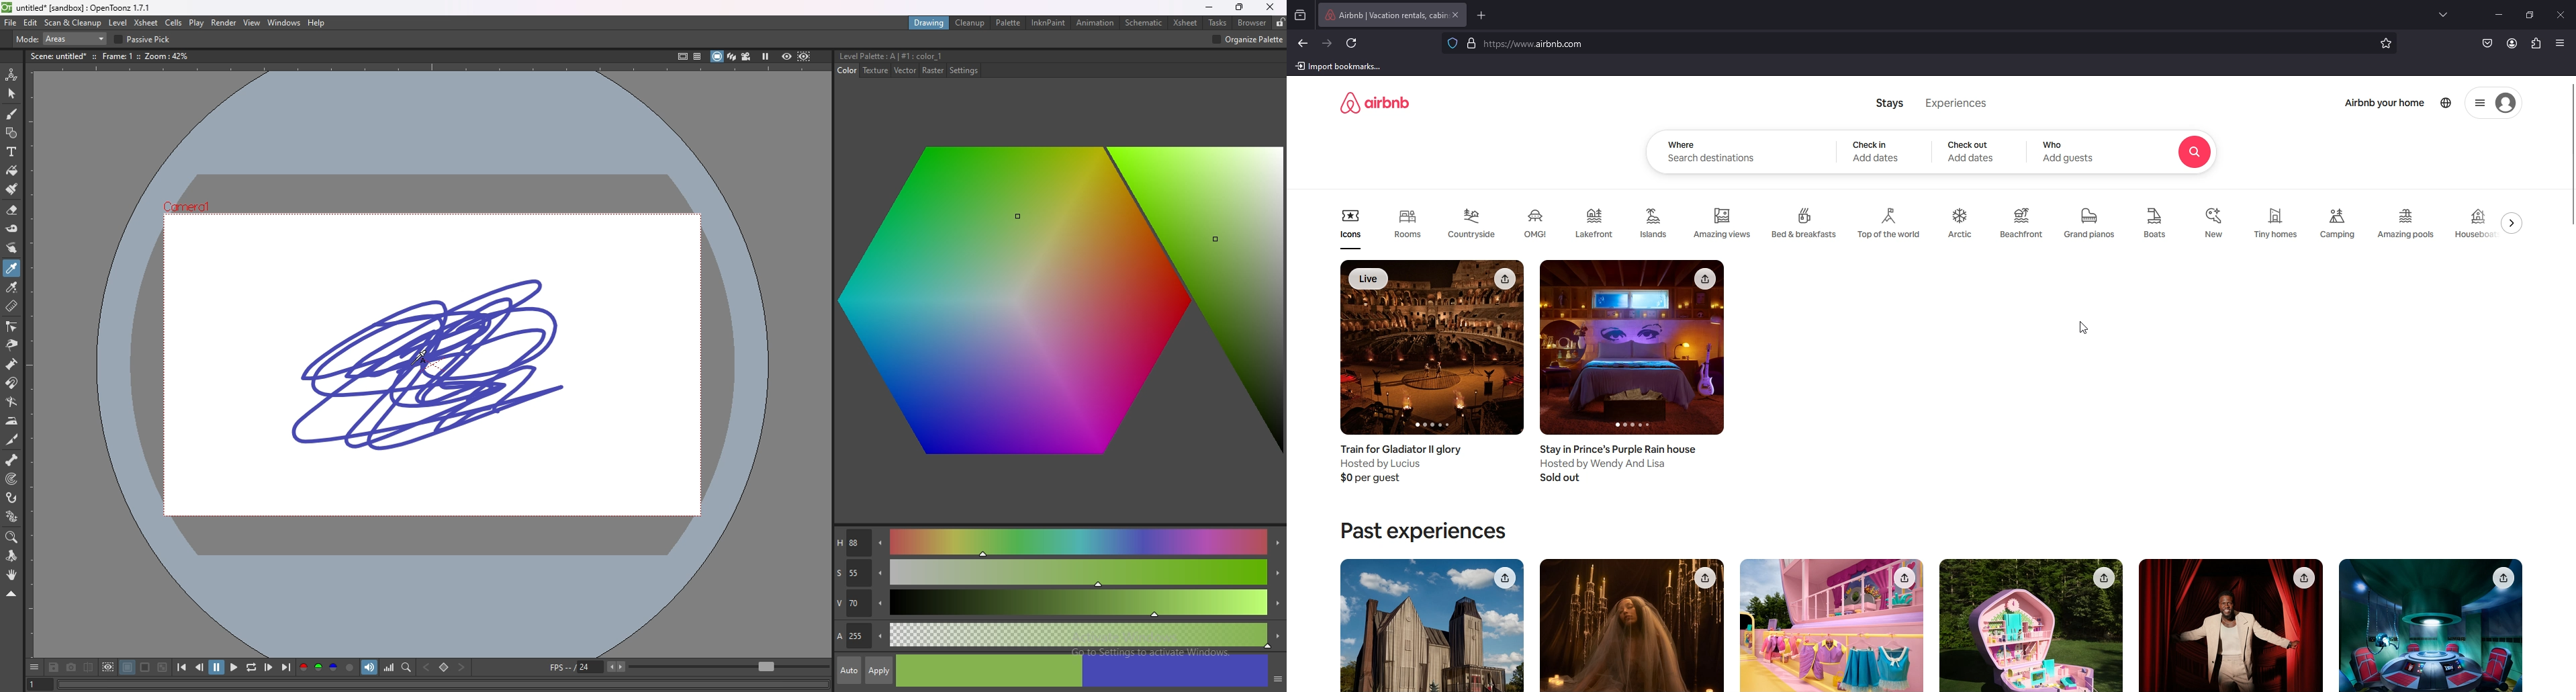 This screenshot has width=2576, height=700. Describe the element at coordinates (2387, 44) in the screenshot. I see `favourites` at that location.